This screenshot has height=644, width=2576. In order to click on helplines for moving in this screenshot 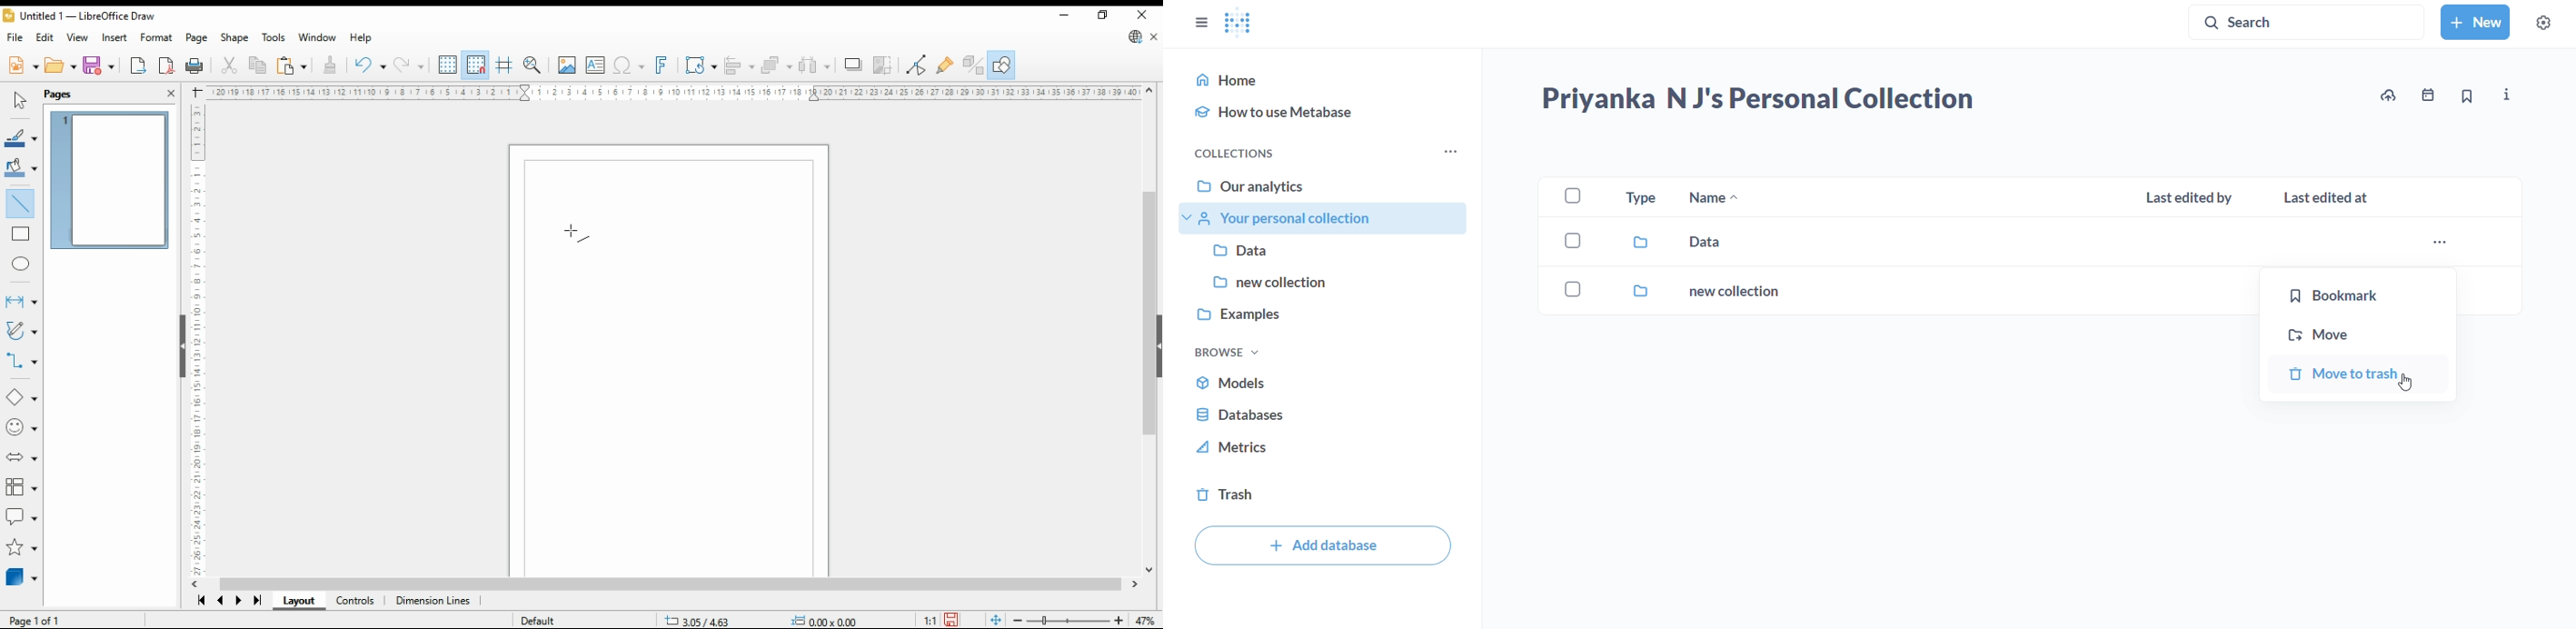, I will do `click(505, 64)`.